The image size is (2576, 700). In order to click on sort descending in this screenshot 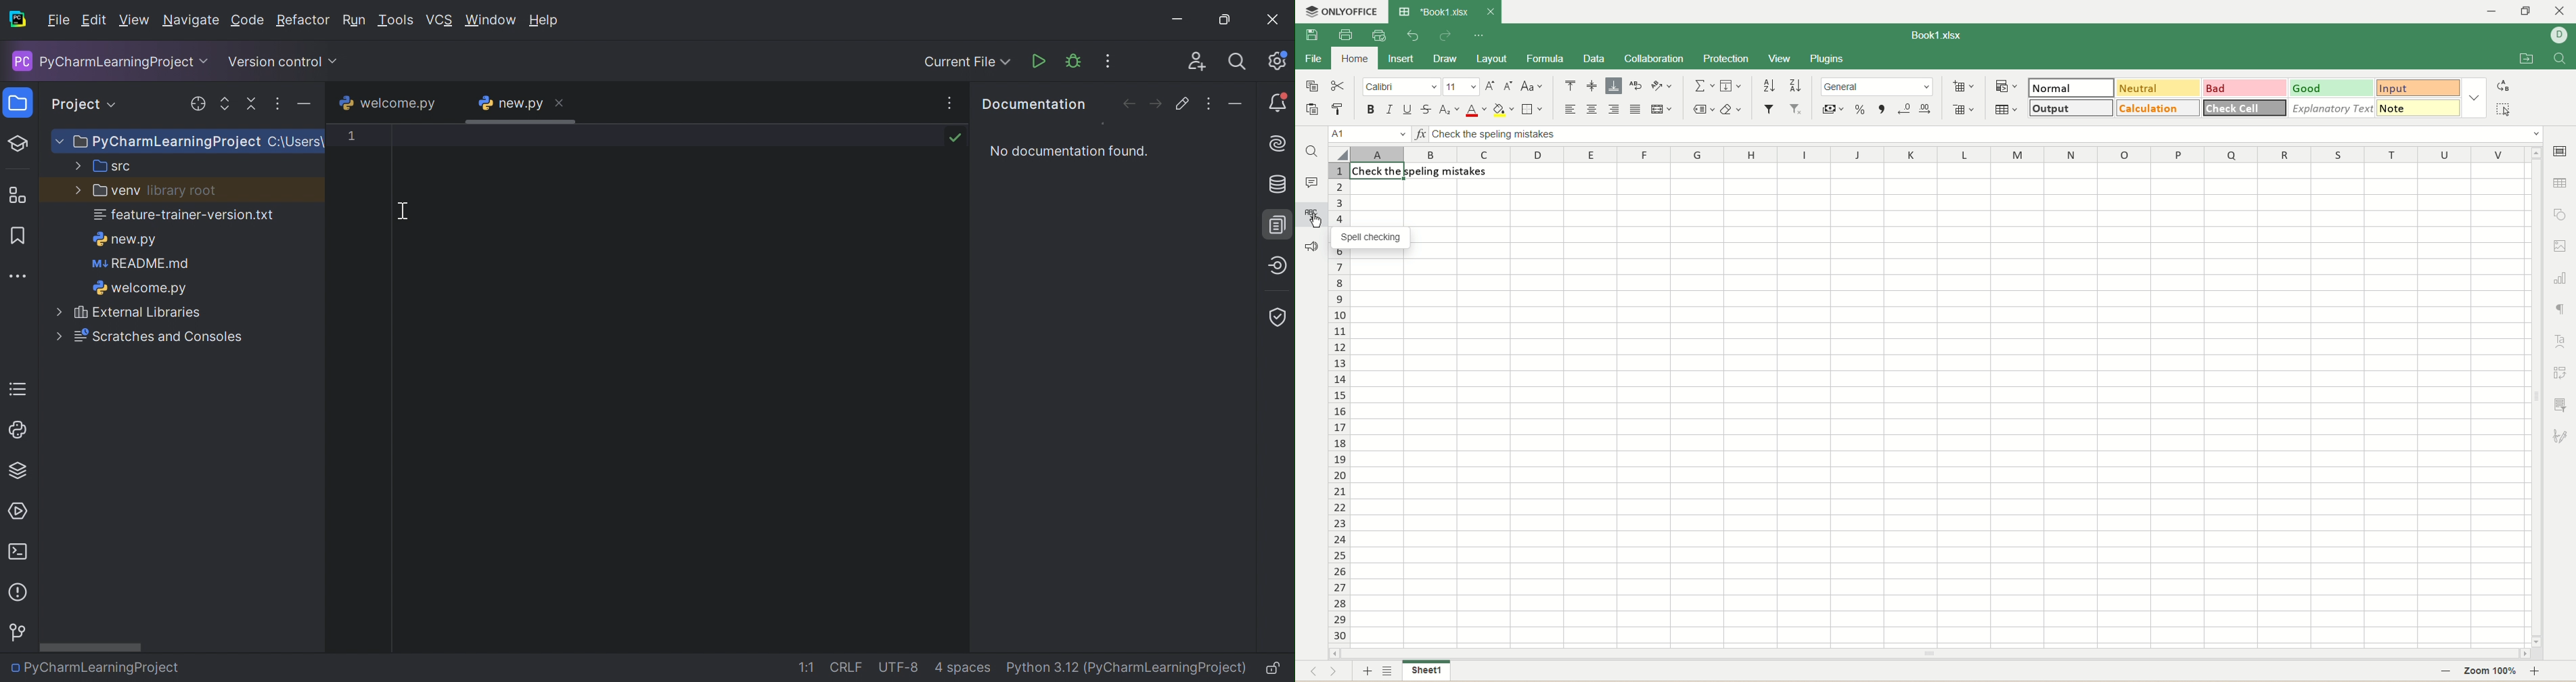, I will do `click(1796, 85)`.